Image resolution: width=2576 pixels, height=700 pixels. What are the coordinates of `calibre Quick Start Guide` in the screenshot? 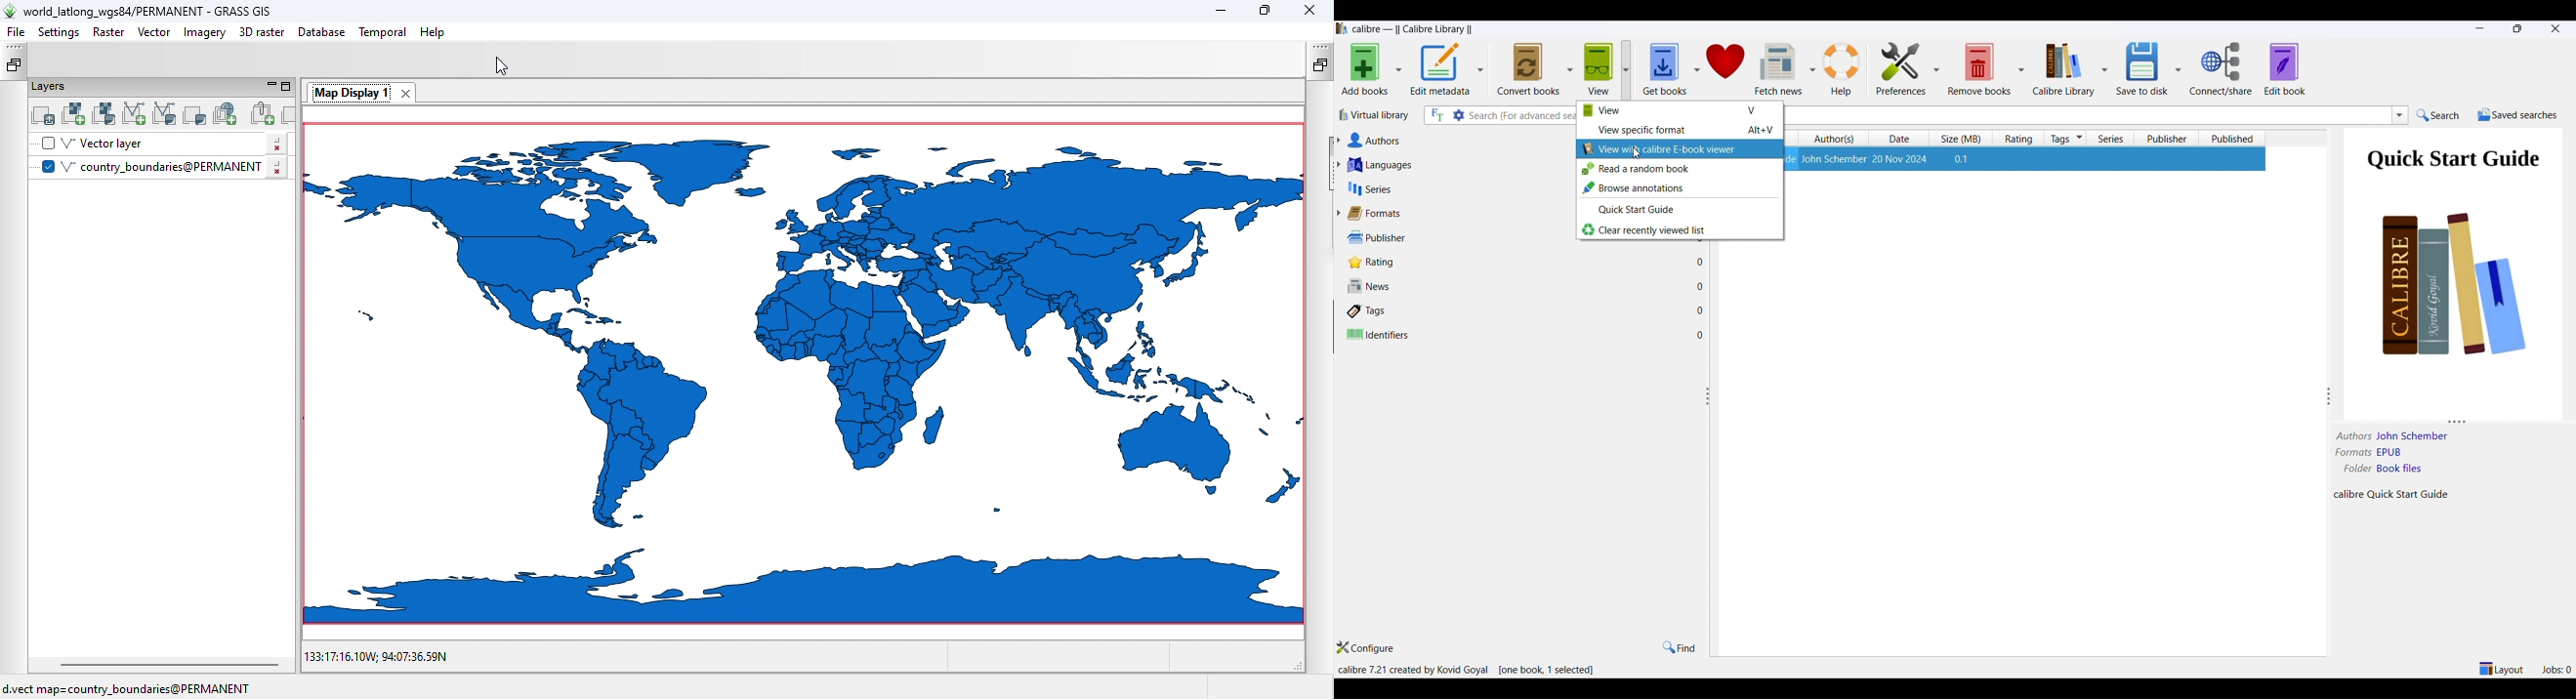 It's located at (2405, 494).